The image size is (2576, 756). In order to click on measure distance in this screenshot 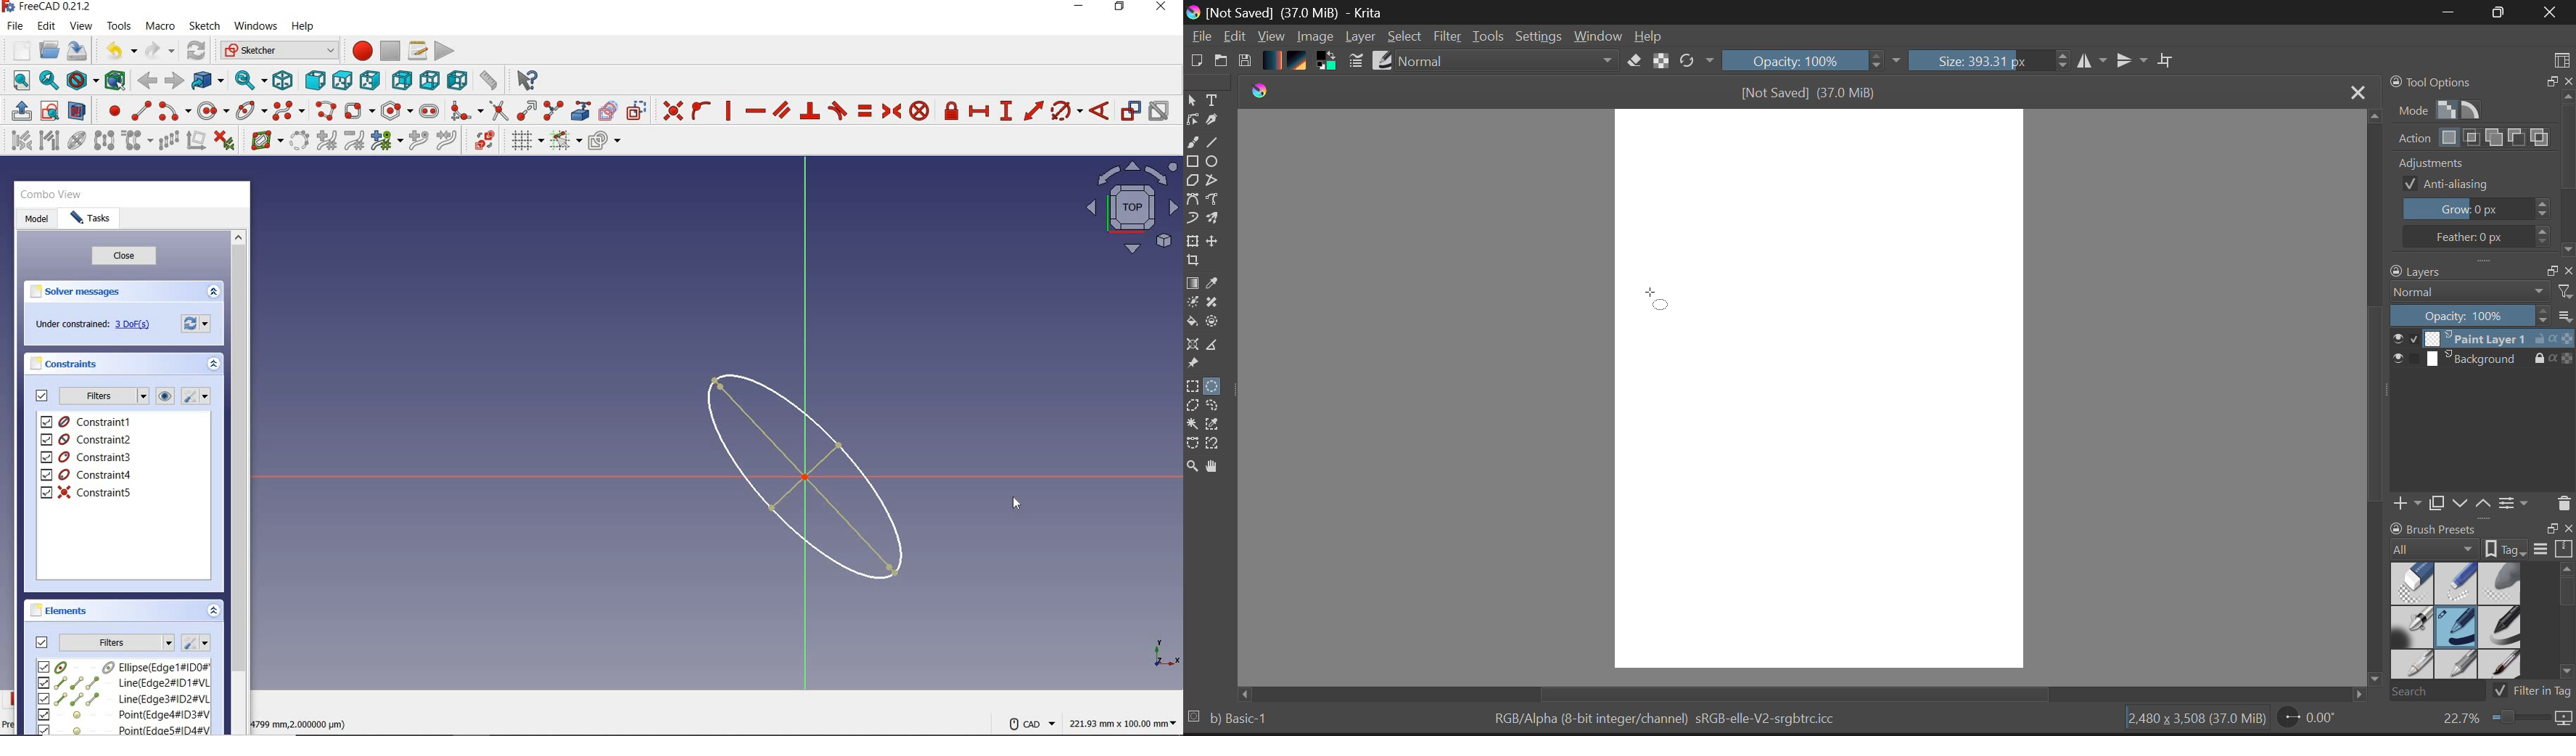, I will do `click(490, 78)`.